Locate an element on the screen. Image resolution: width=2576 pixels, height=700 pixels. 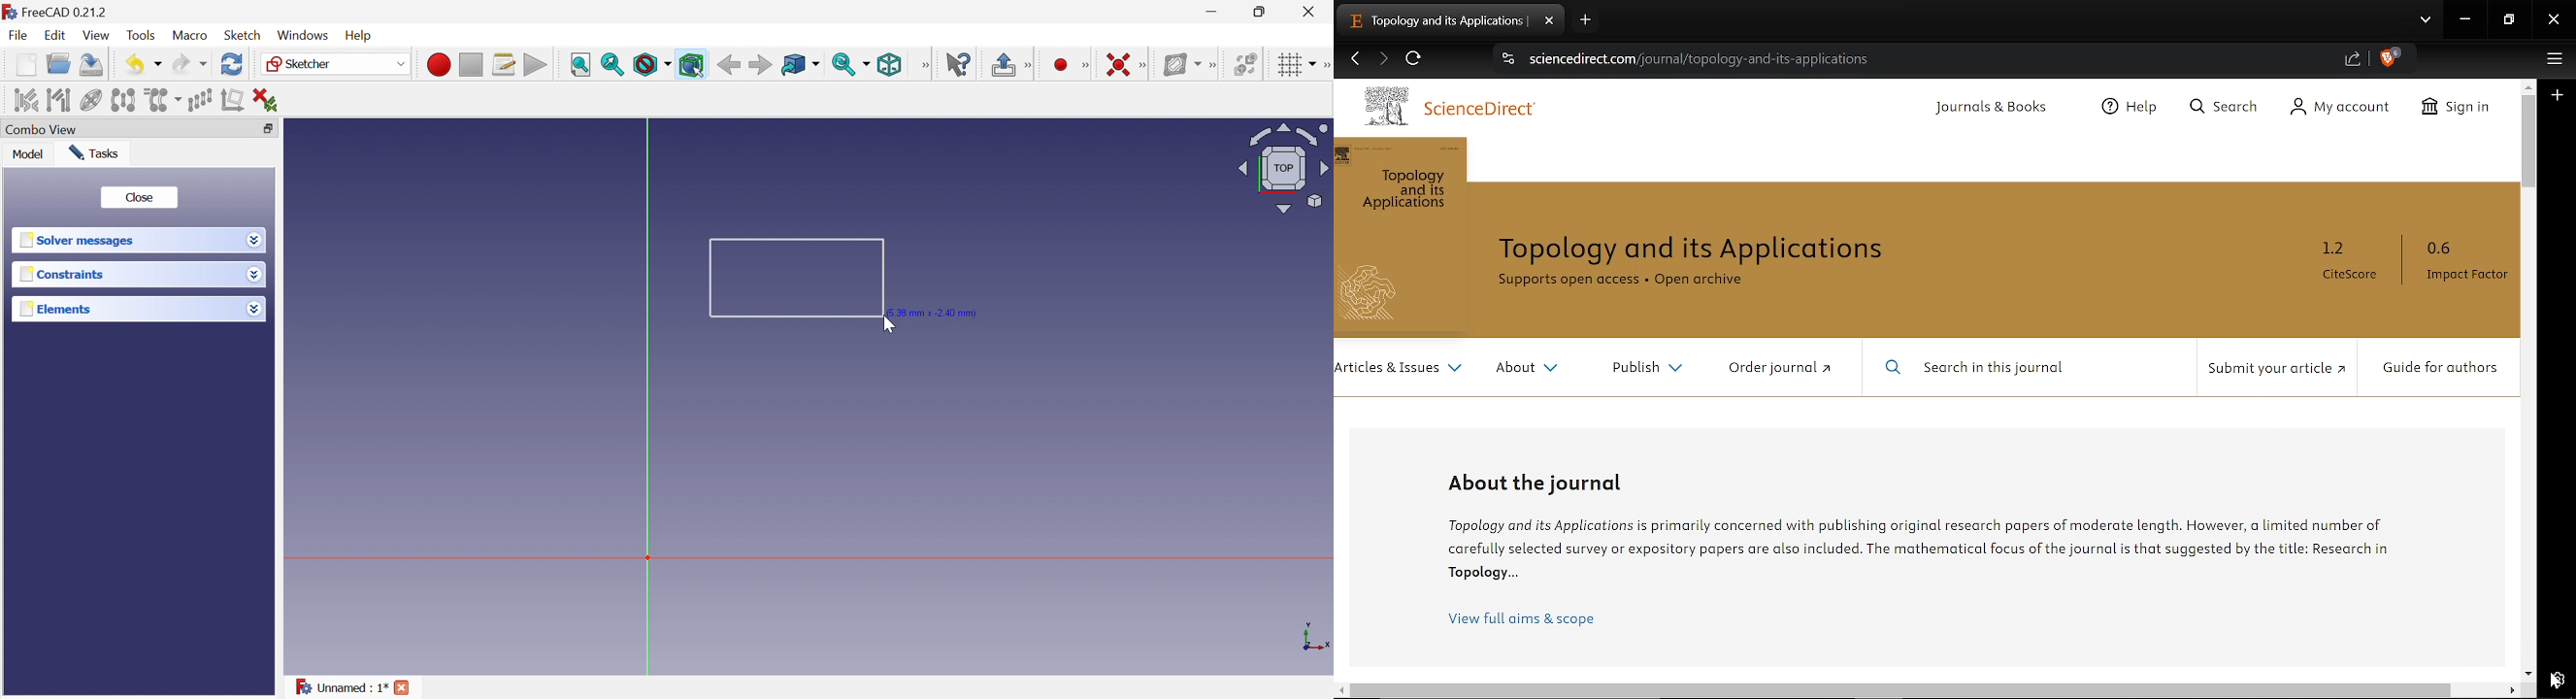
Drop down is located at coordinates (255, 310).